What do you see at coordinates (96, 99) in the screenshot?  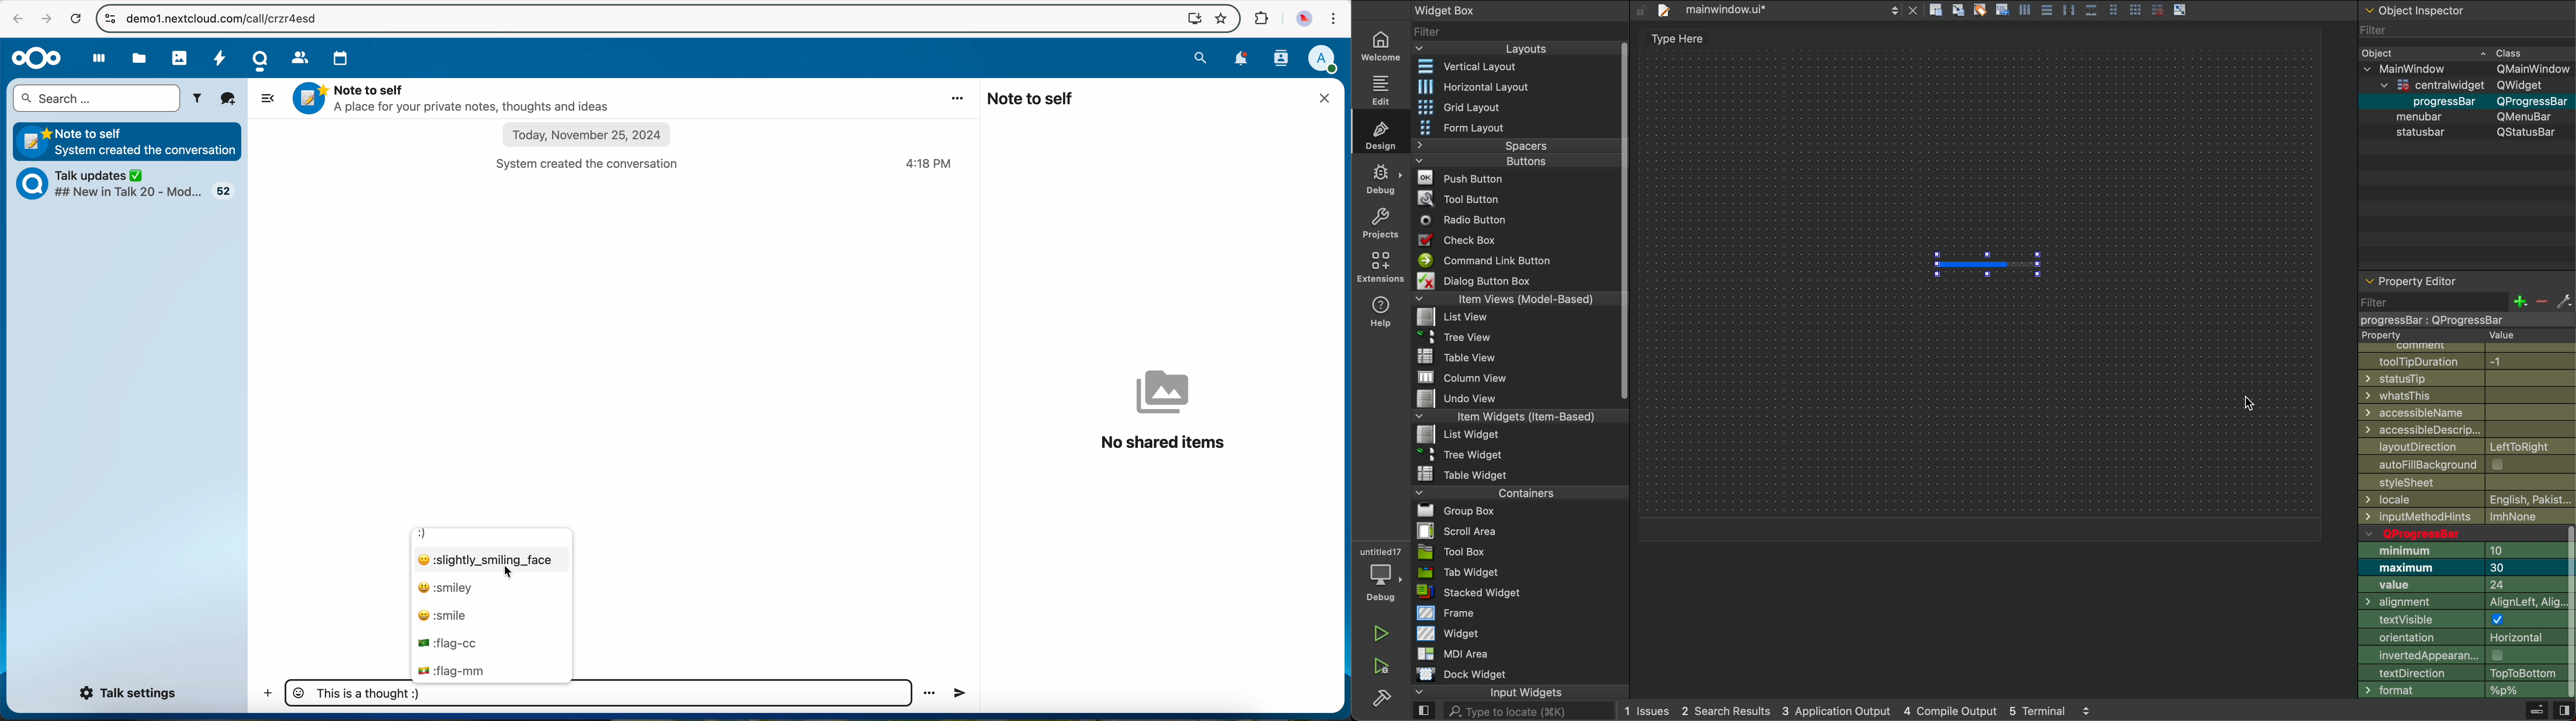 I see `search bar` at bounding box center [96, 99].